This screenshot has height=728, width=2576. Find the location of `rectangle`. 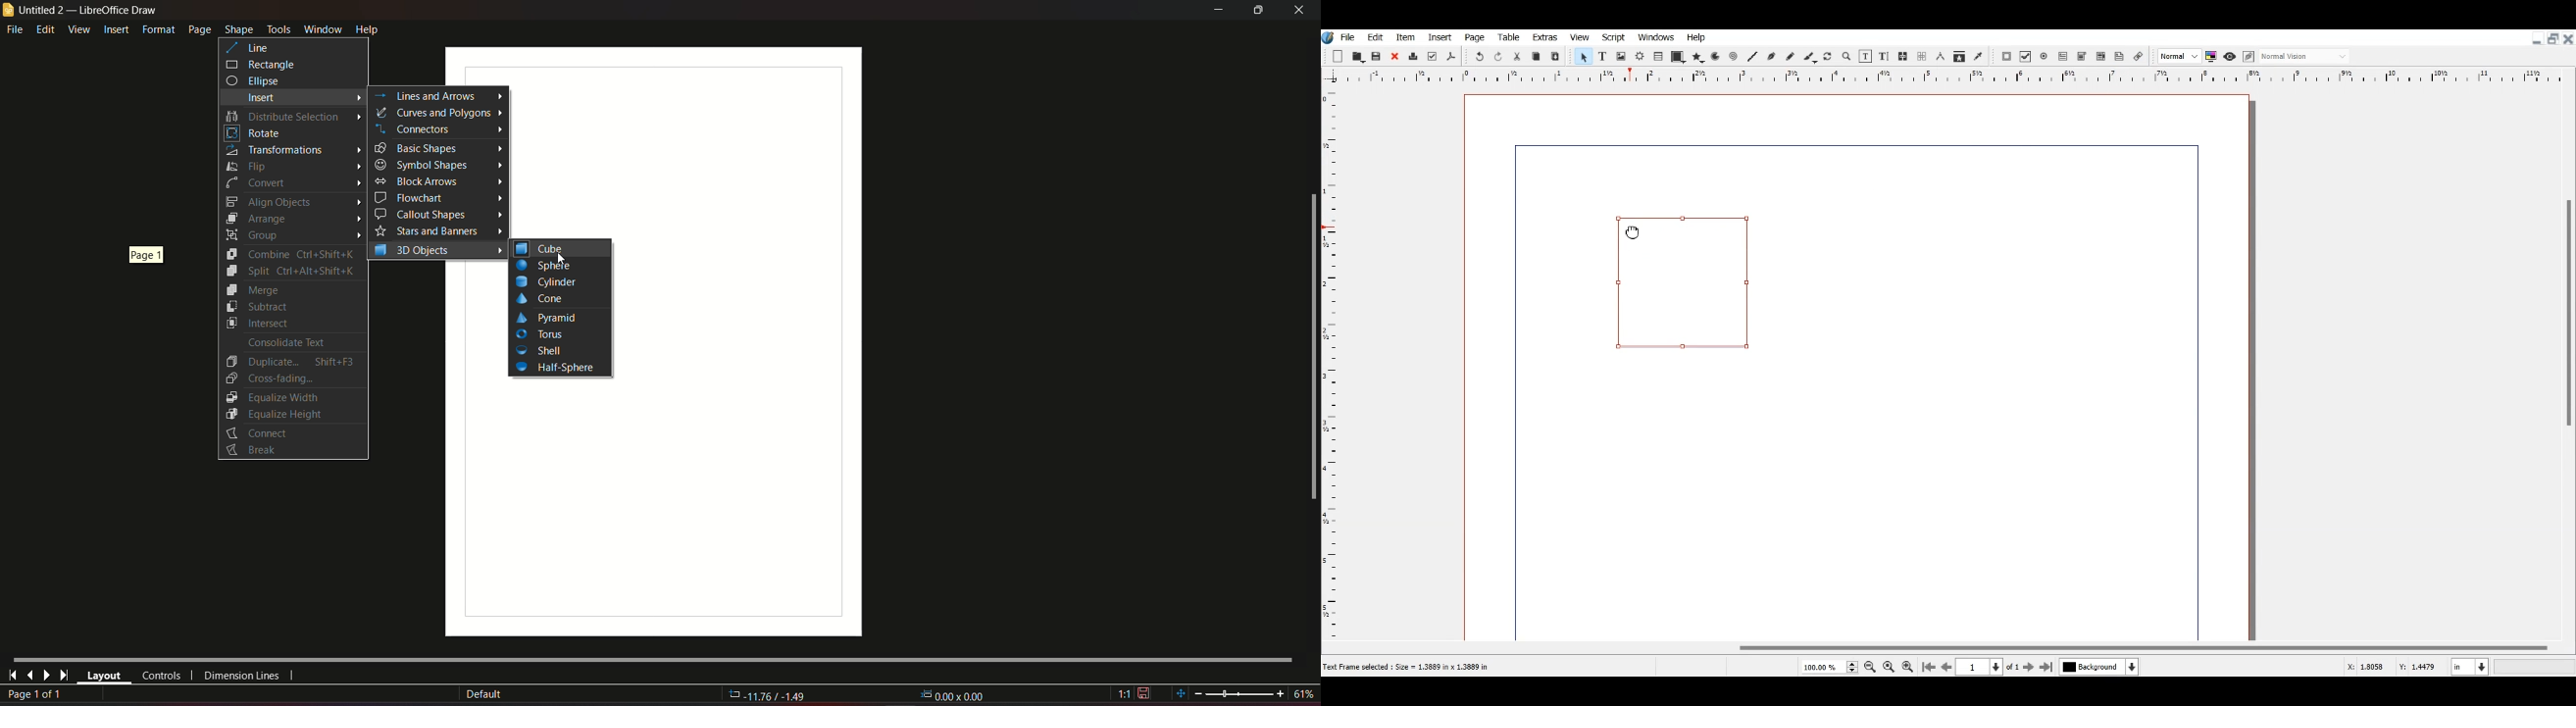

rectangle is located at coordinates (260, 65).